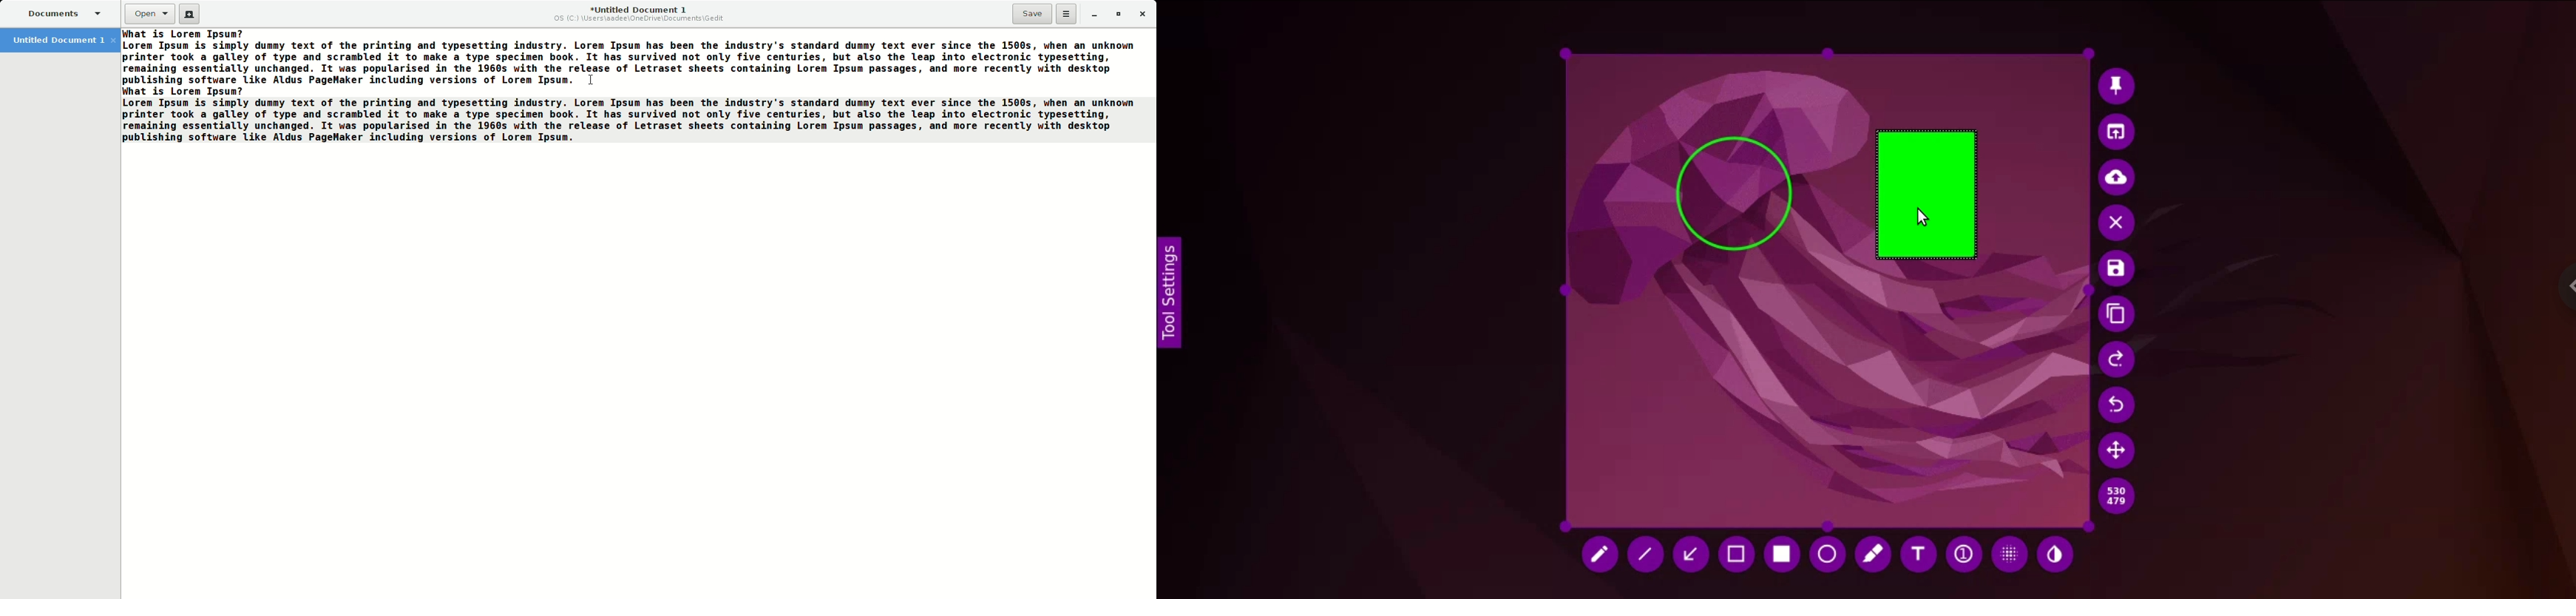  What do you see at coordinates (2116, 358) in the screenshot?
I see `undo` at bounding box center [2116, 358].